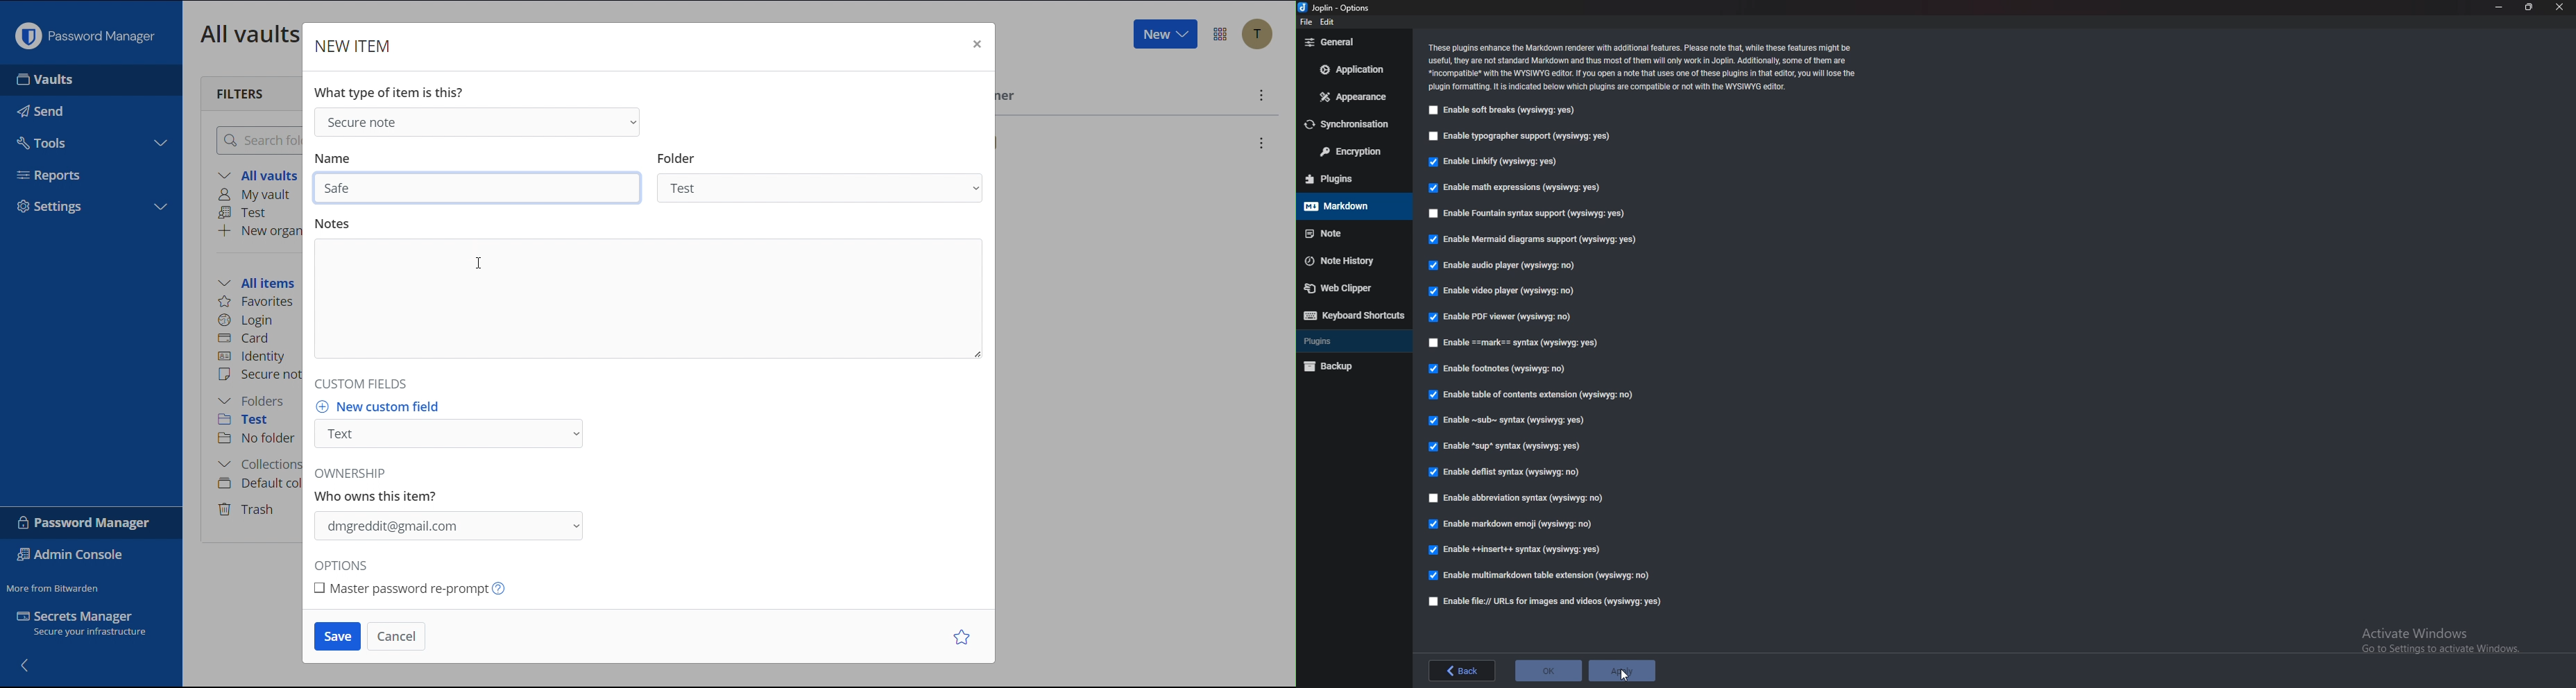 The height and width of the screenshot is (700, 2576). Describe the element at coordinates (1509, 448) in the screenshot. I see `Enable sup syntax` at that location.